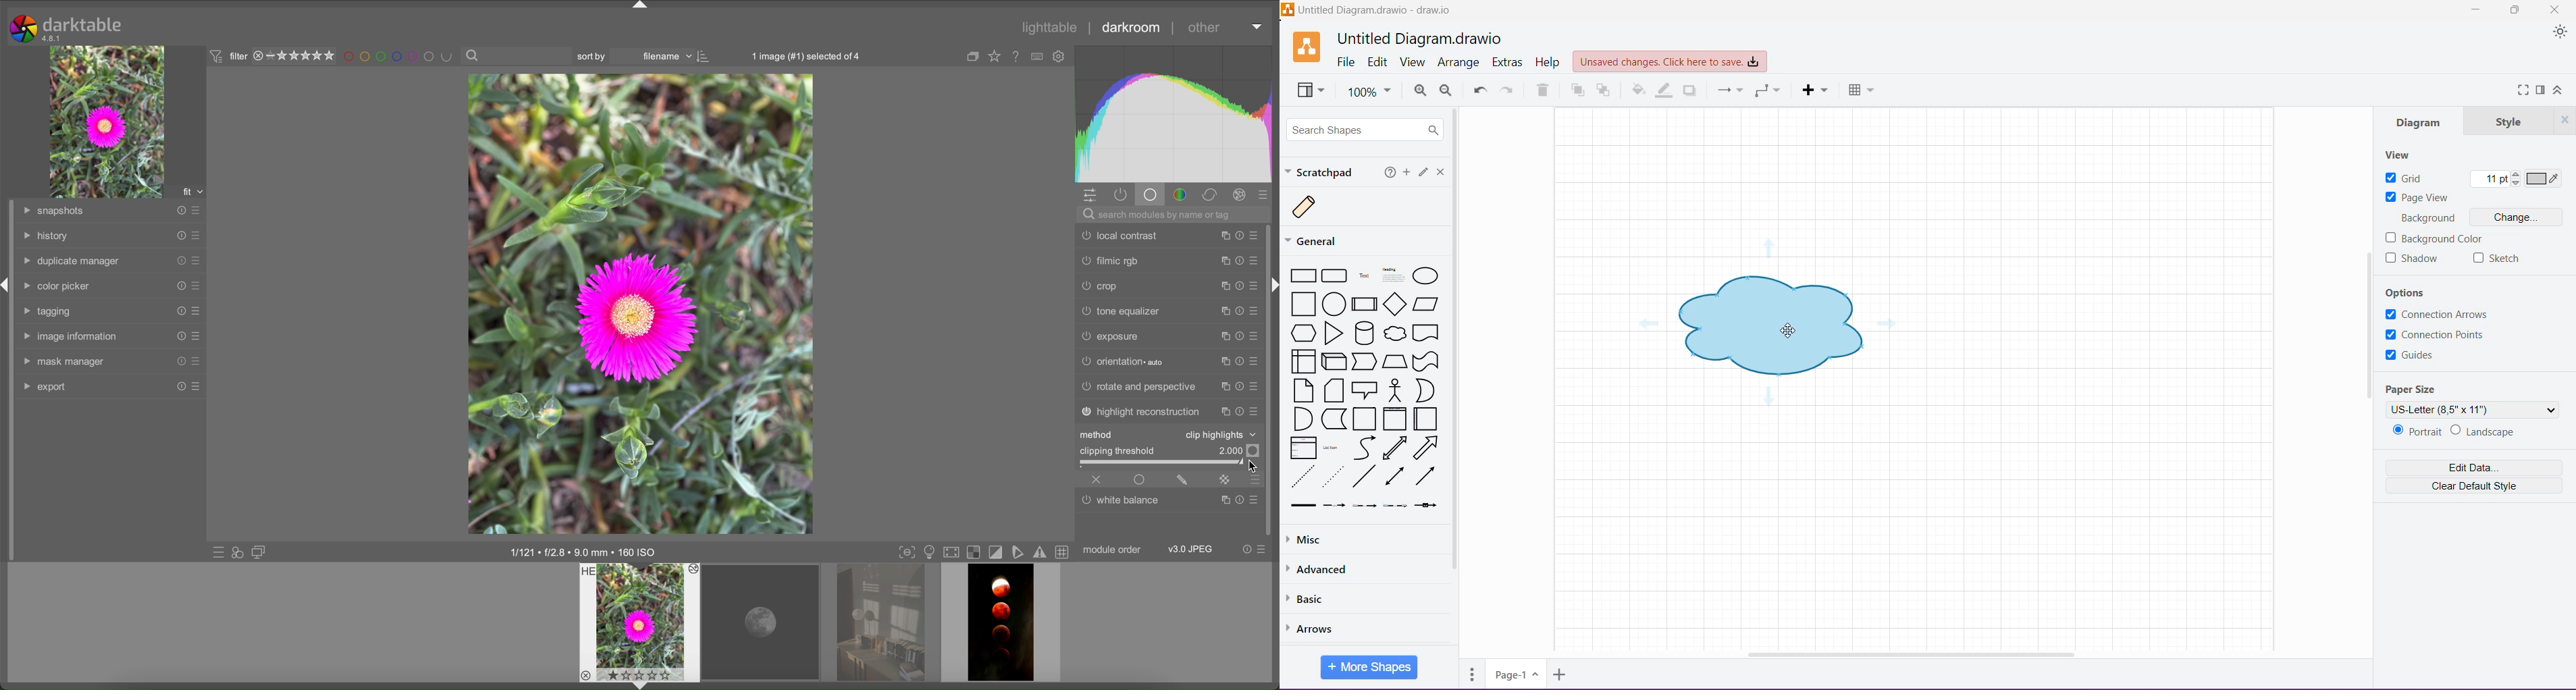 The height and width of the screenshot is (700, 2576). I want to click on darkroom, so click(1128, 25).